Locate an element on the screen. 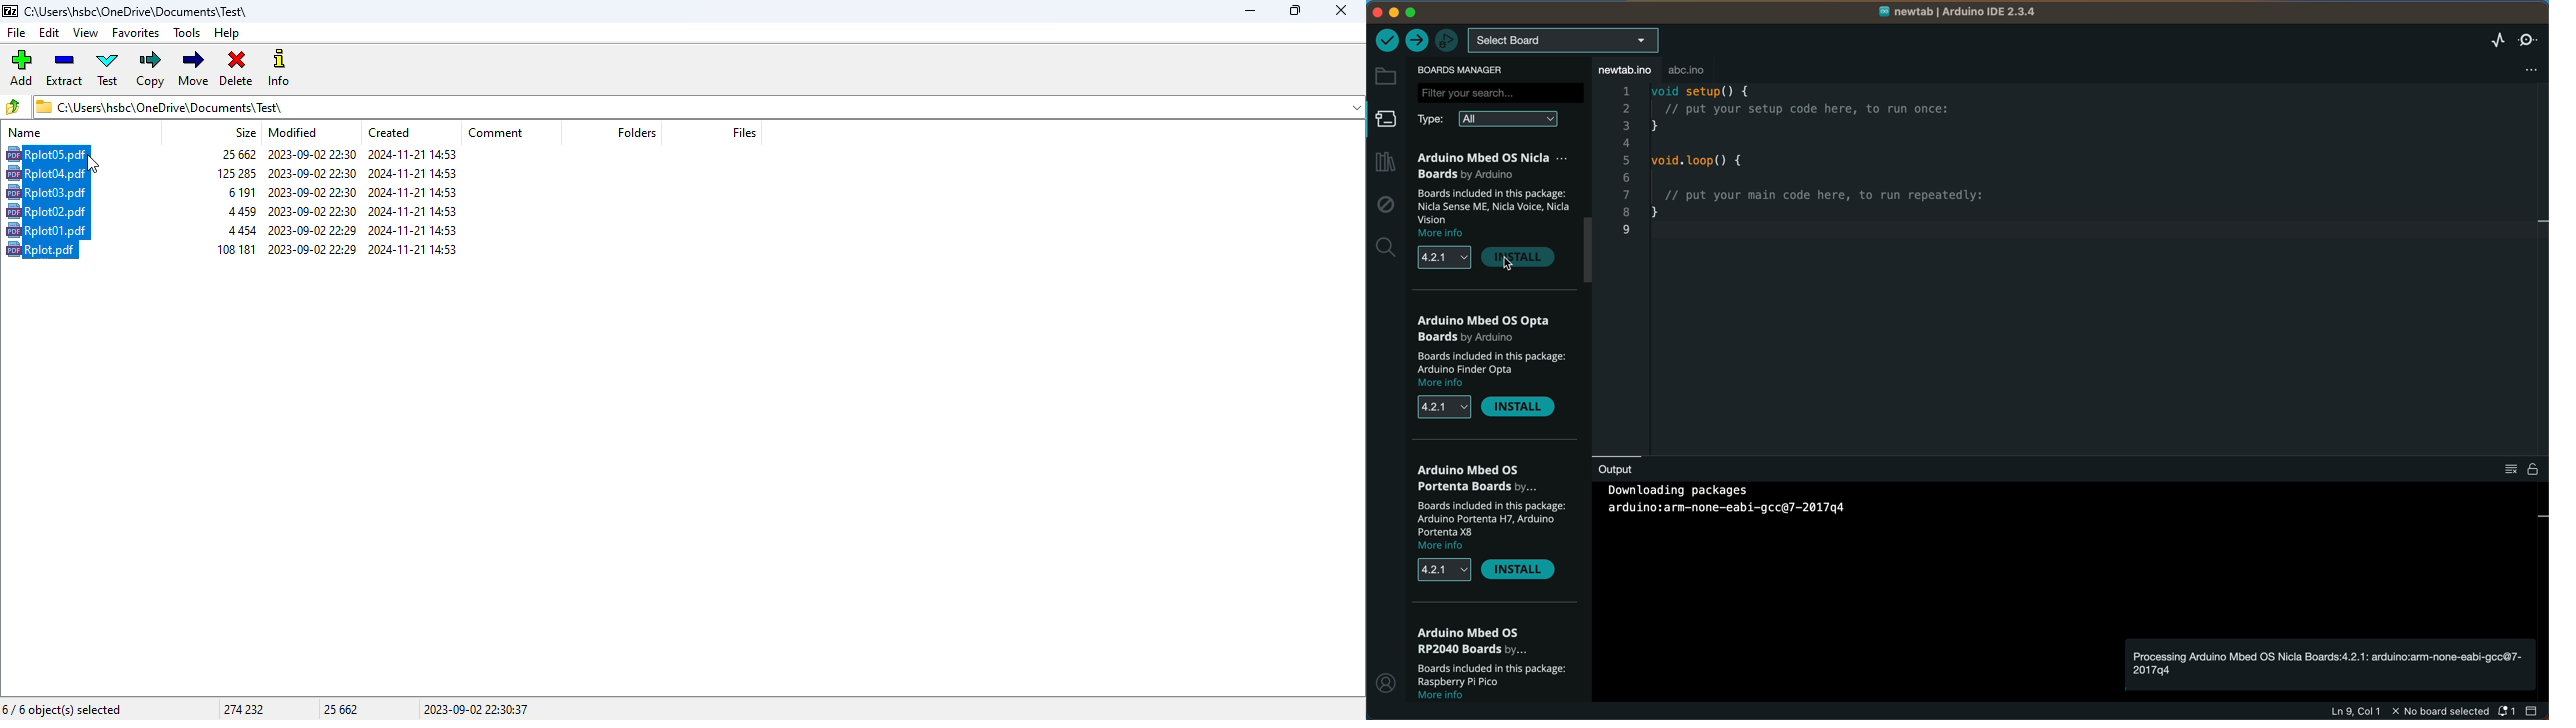  created date and time is located at coordinates (412, 154).